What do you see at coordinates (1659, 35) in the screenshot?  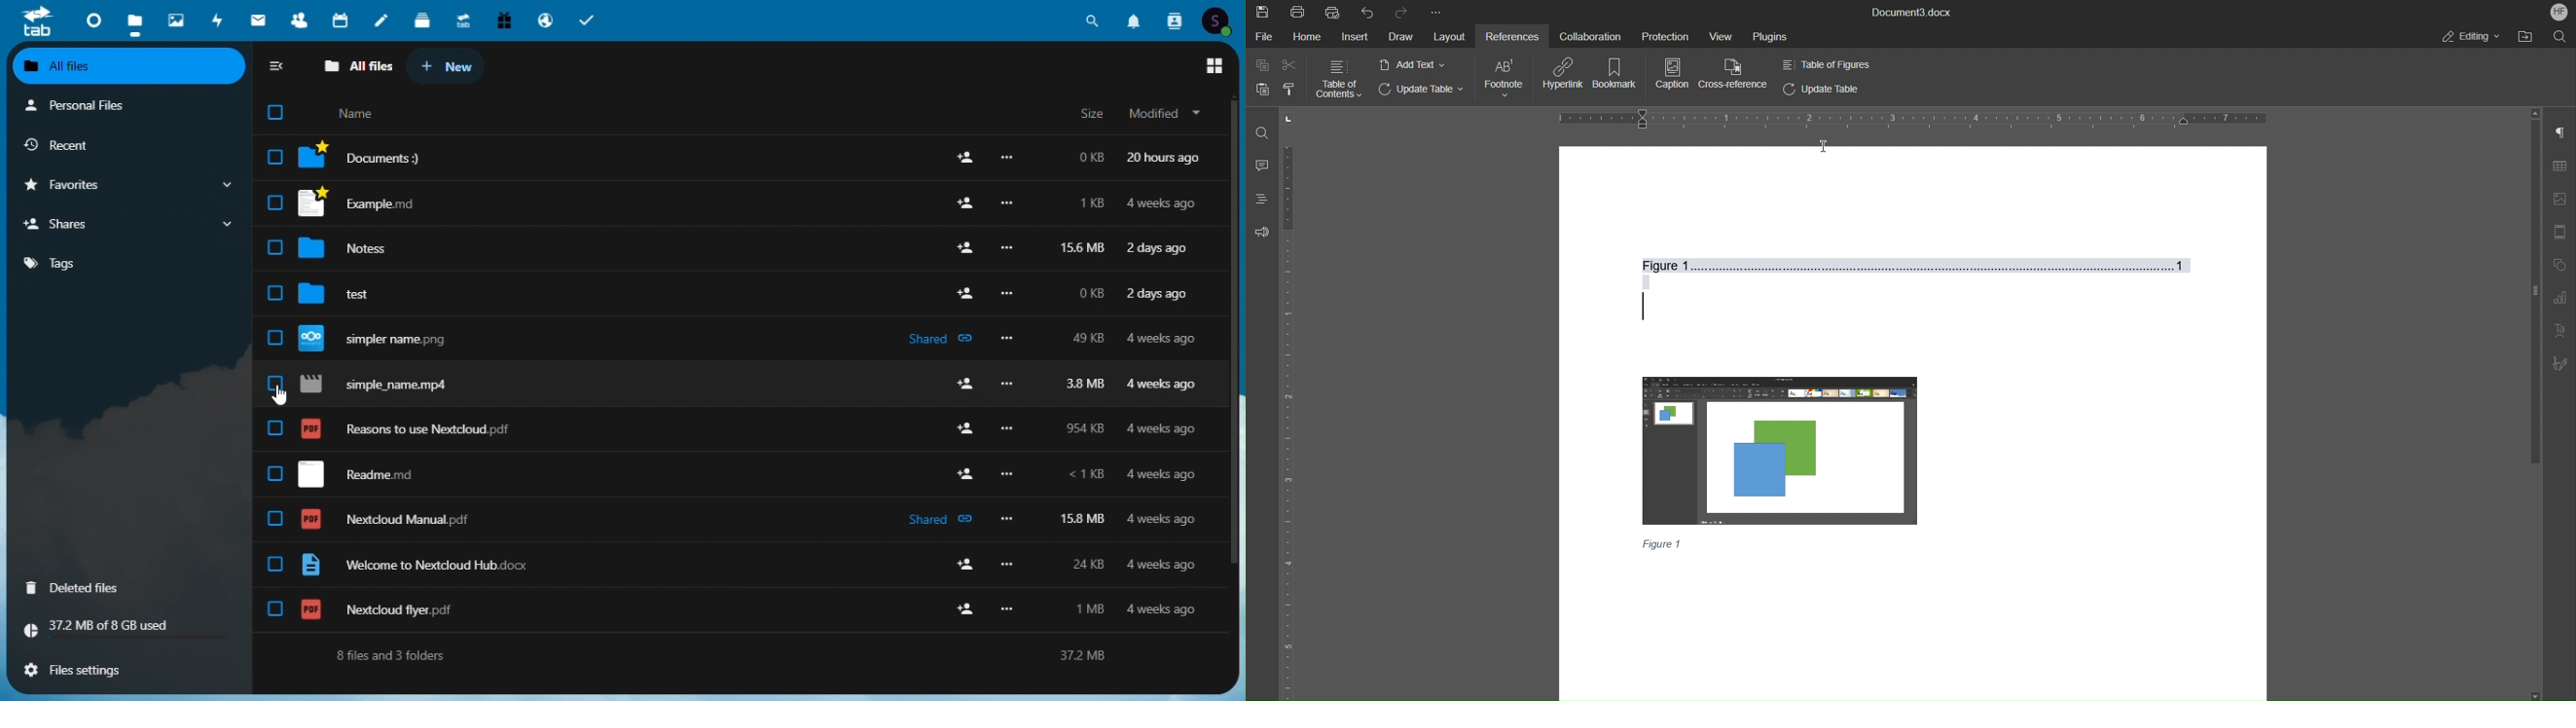 I see `Protection` at bounding box center [1659, 35].